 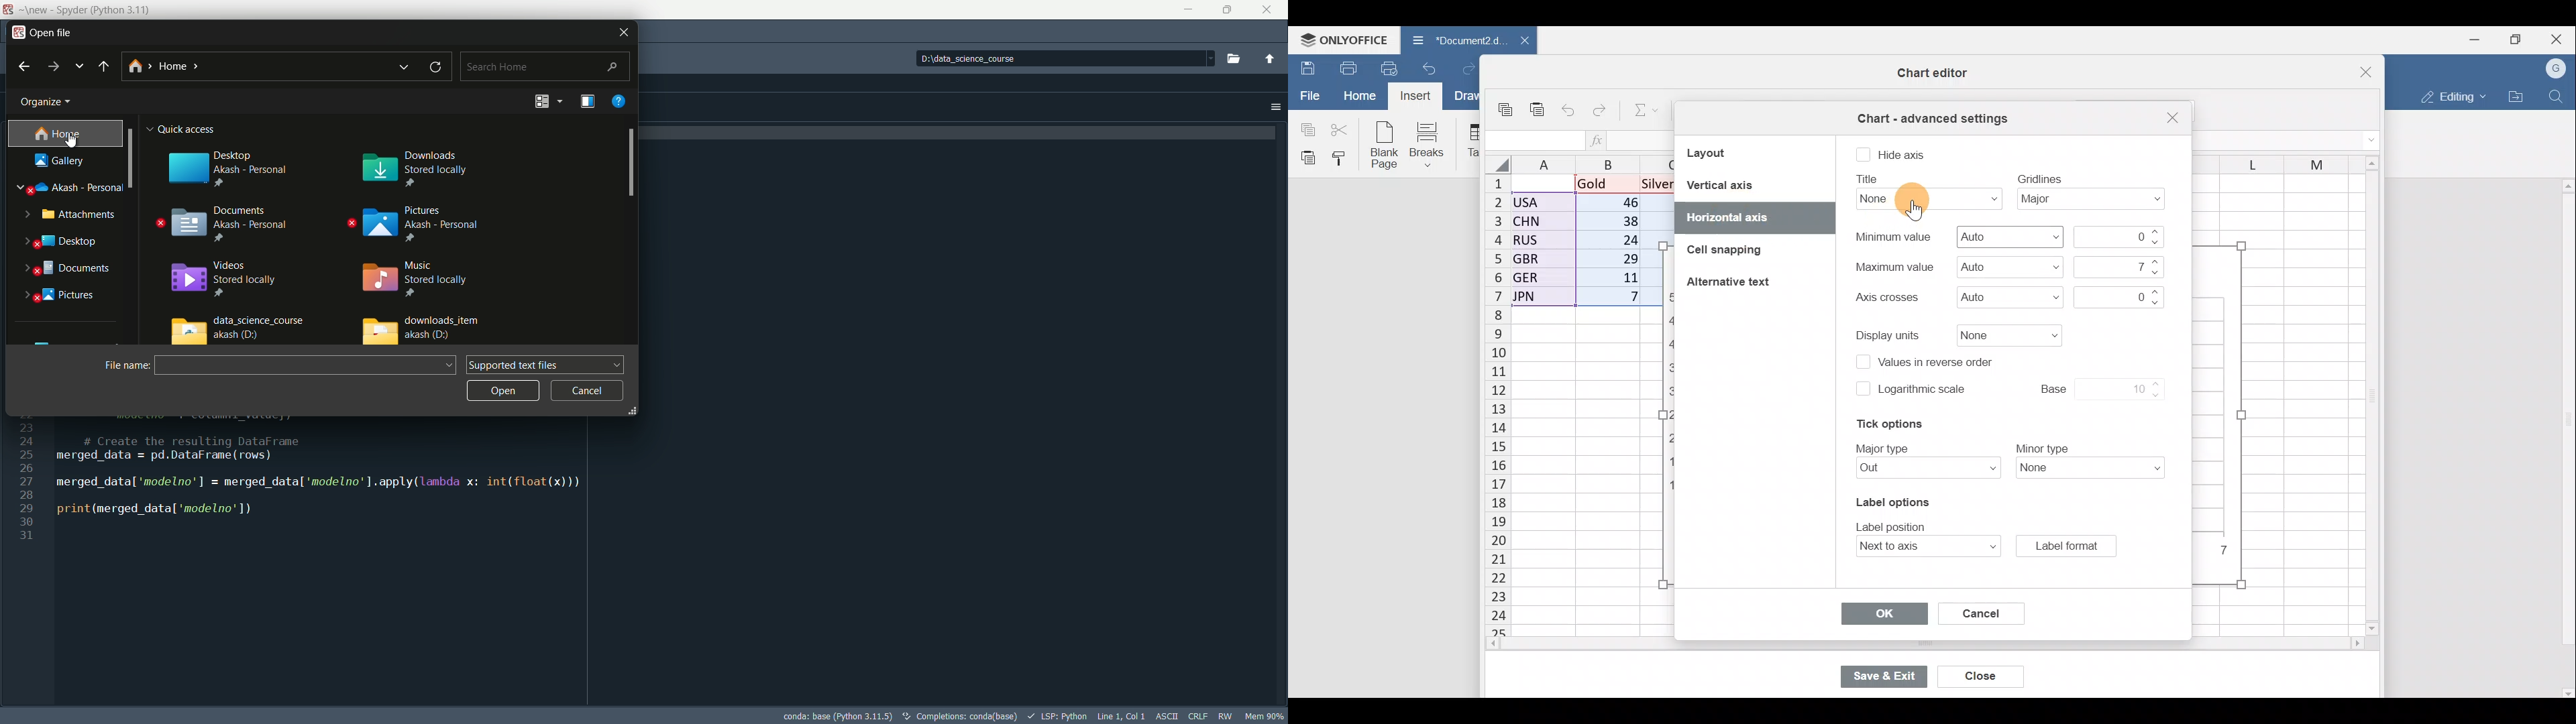 What do you see at coordinates (2096, 199) in the screenshot?
I see `Gridlines` at bounding box center [2096, 199].